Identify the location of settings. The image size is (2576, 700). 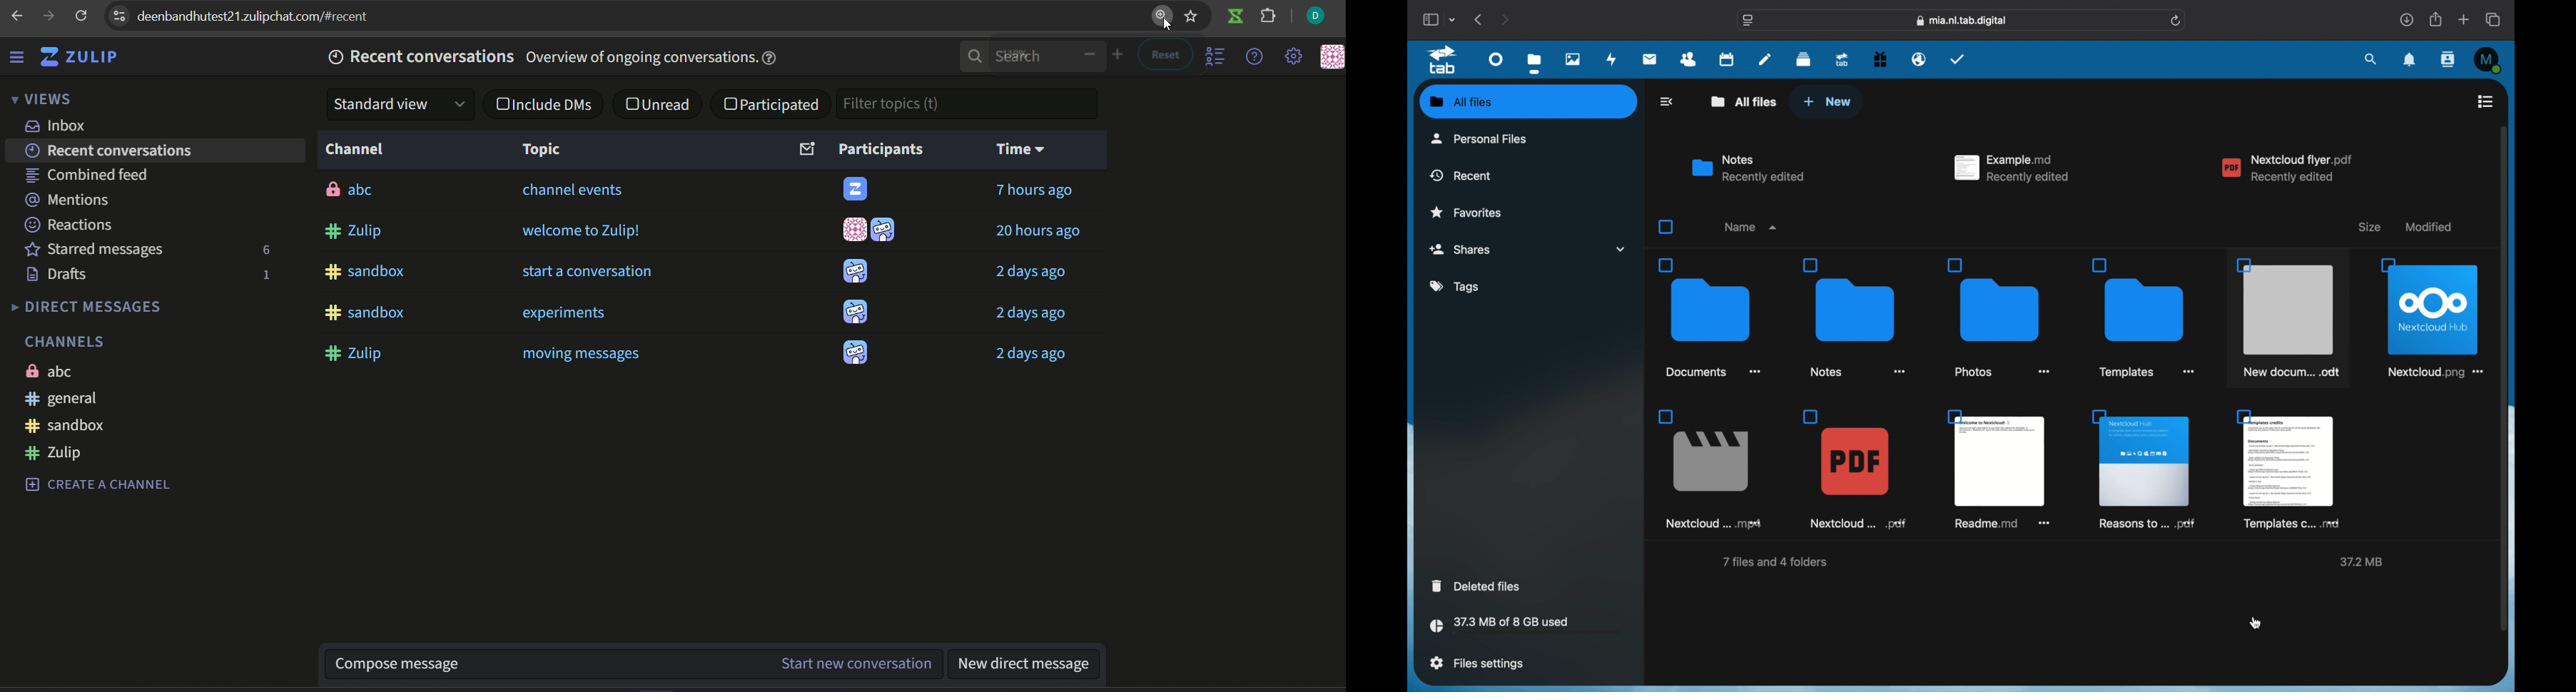
(1295, 58).